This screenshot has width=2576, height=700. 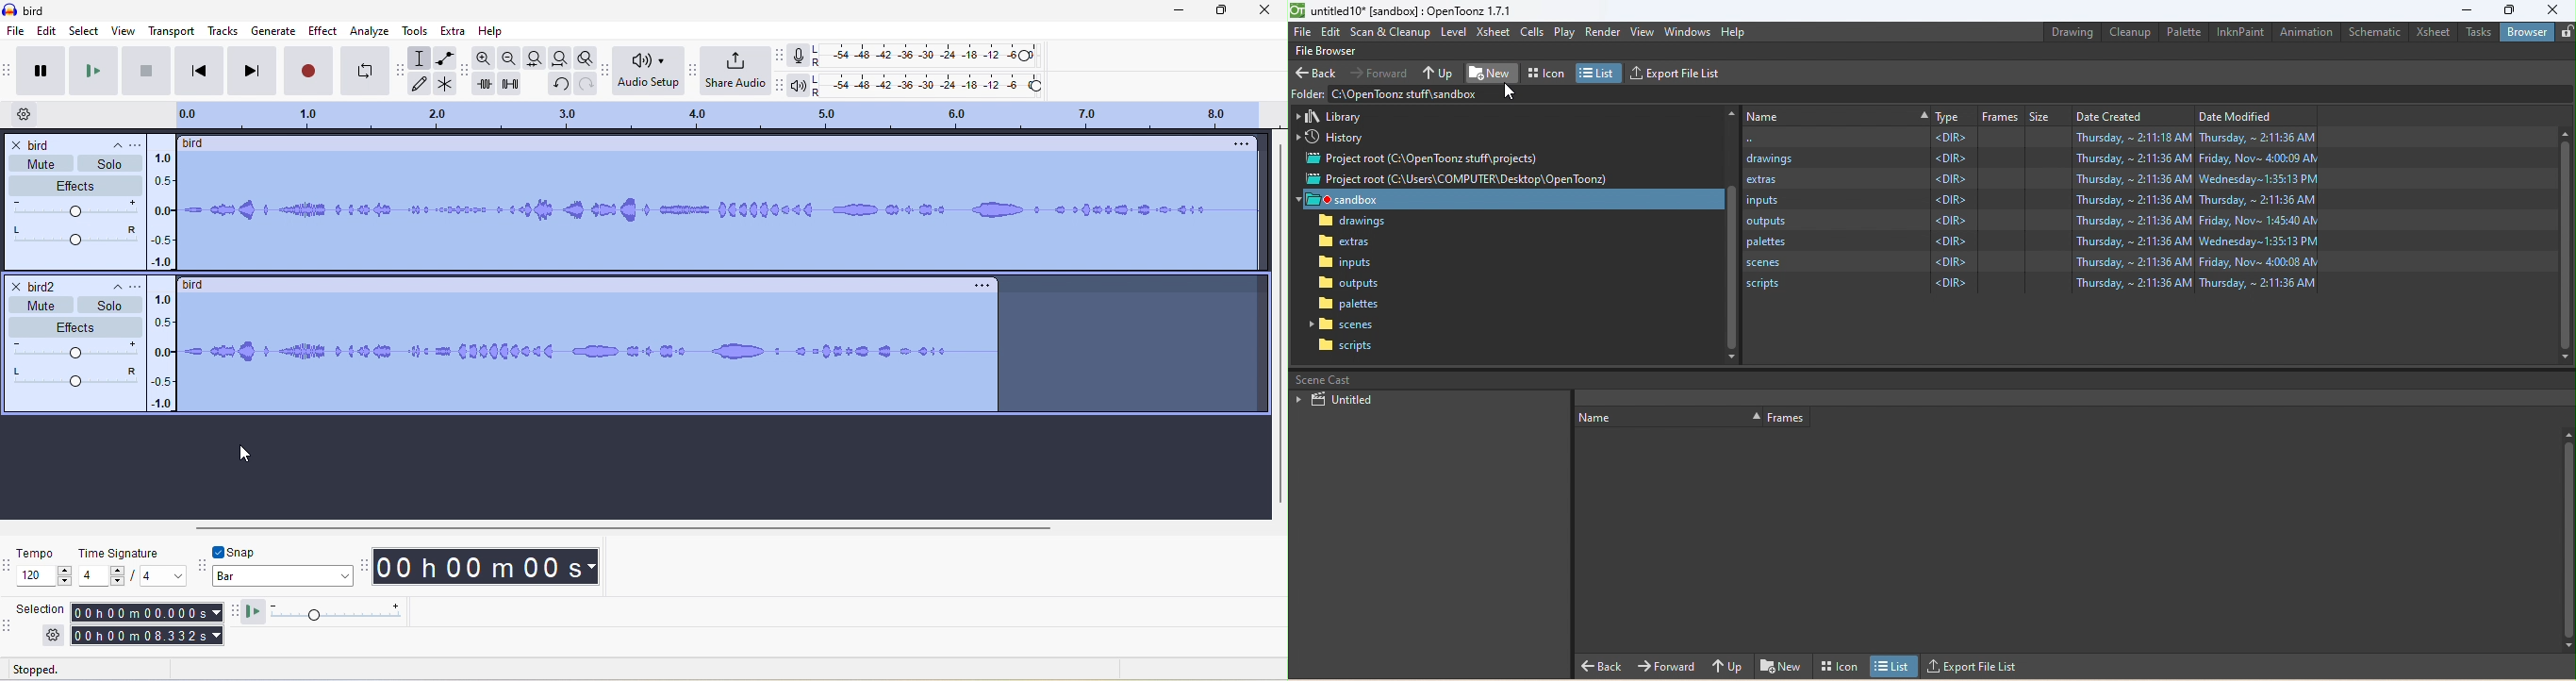 What do you see at coordinates (1267, 11) in the screenshot?
I see `close` at bounding box center [1267, 11].